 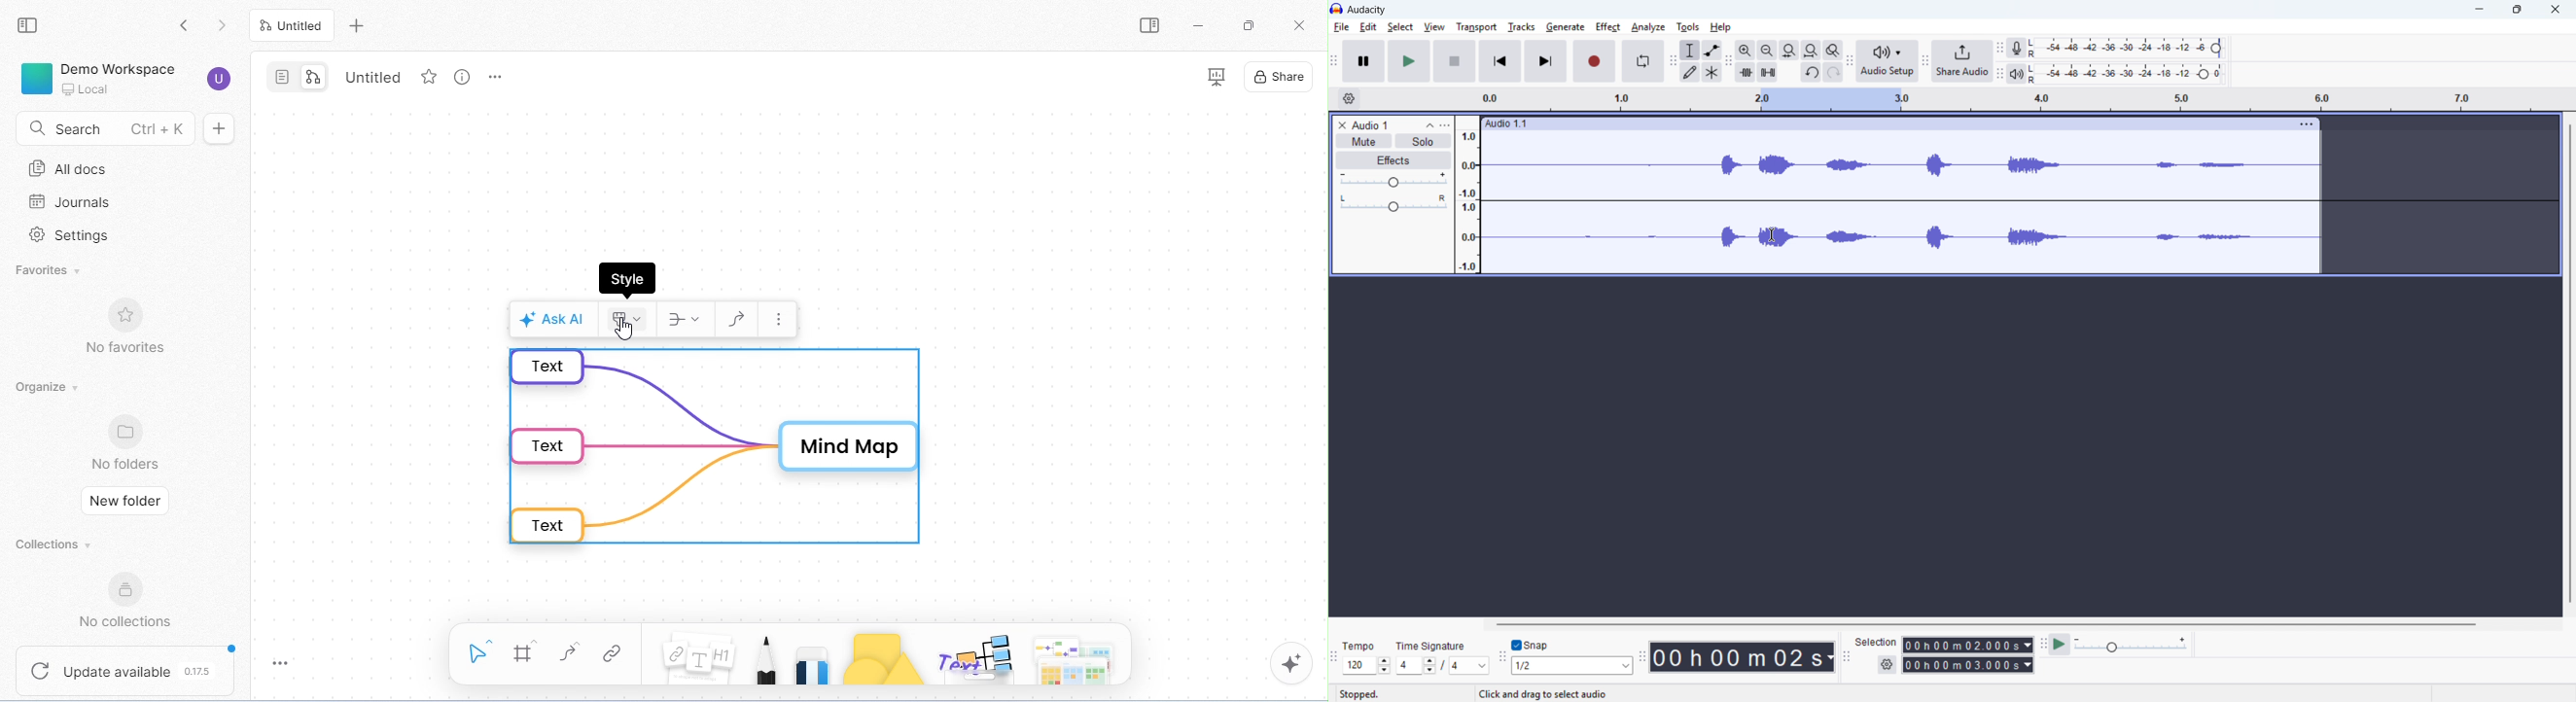 I want to click on Draw tool, so click(x=1690, y=72).